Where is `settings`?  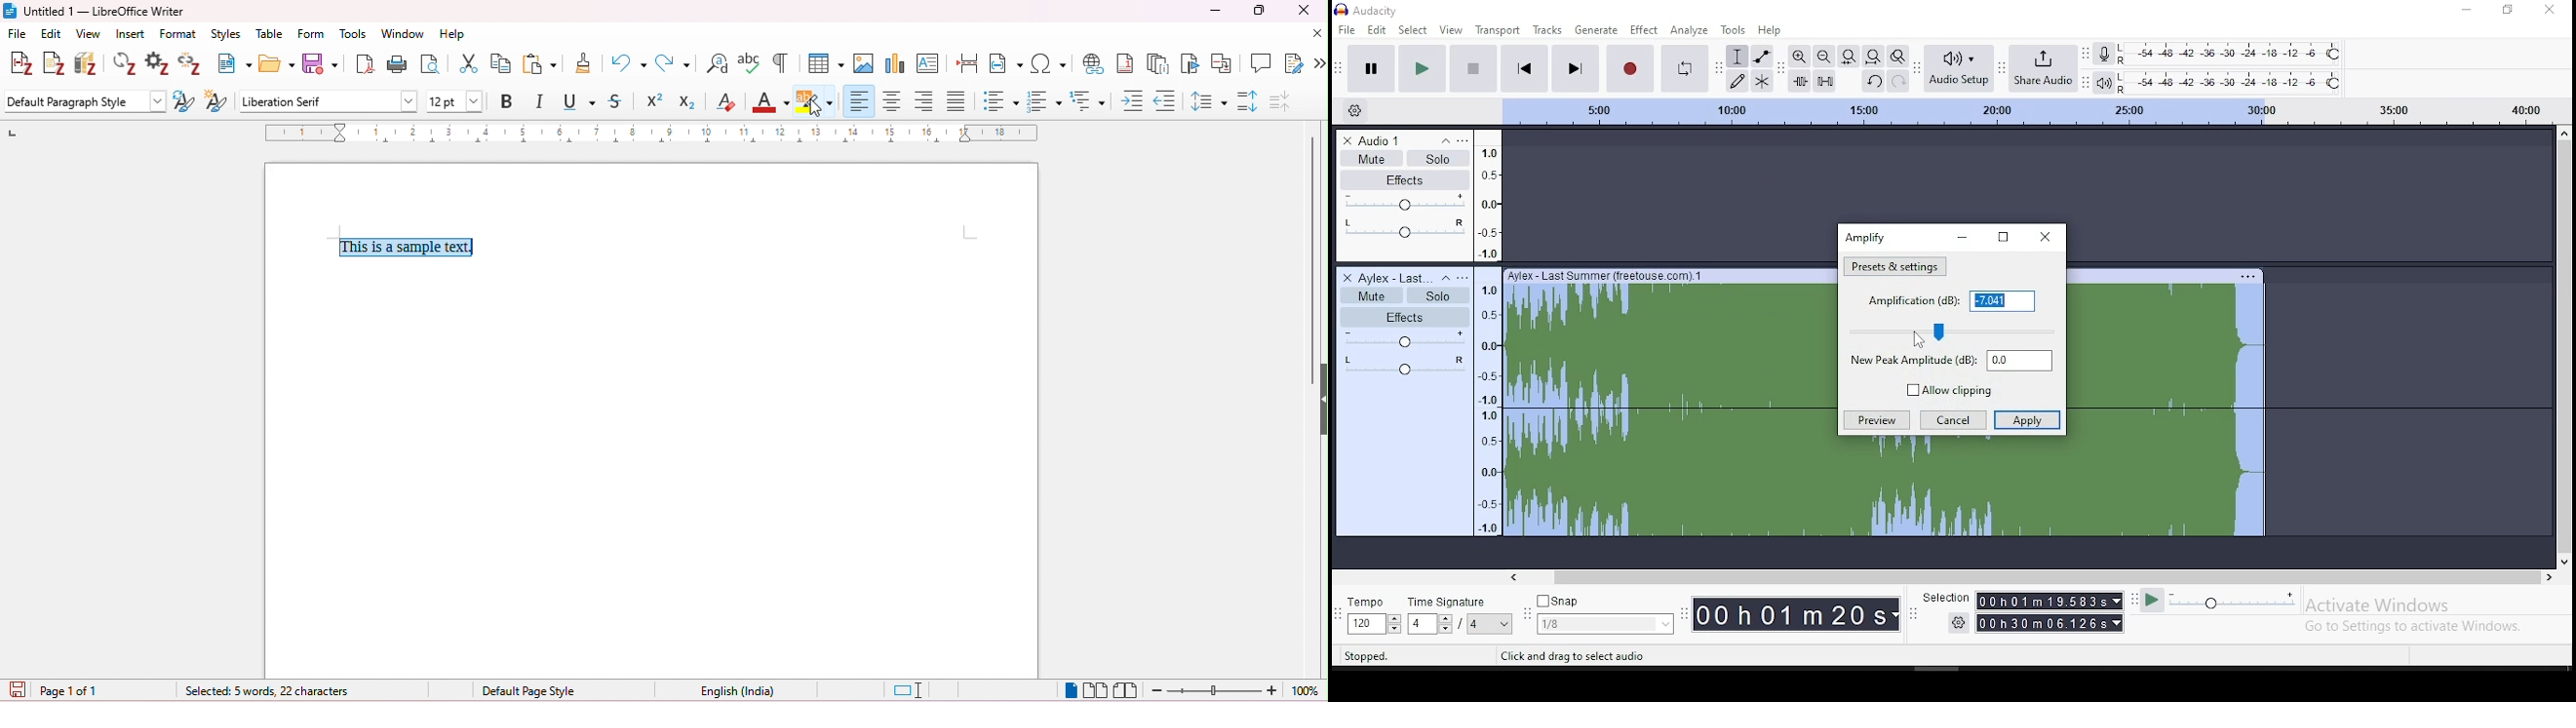 settings is located at coordinates (1962, 625).